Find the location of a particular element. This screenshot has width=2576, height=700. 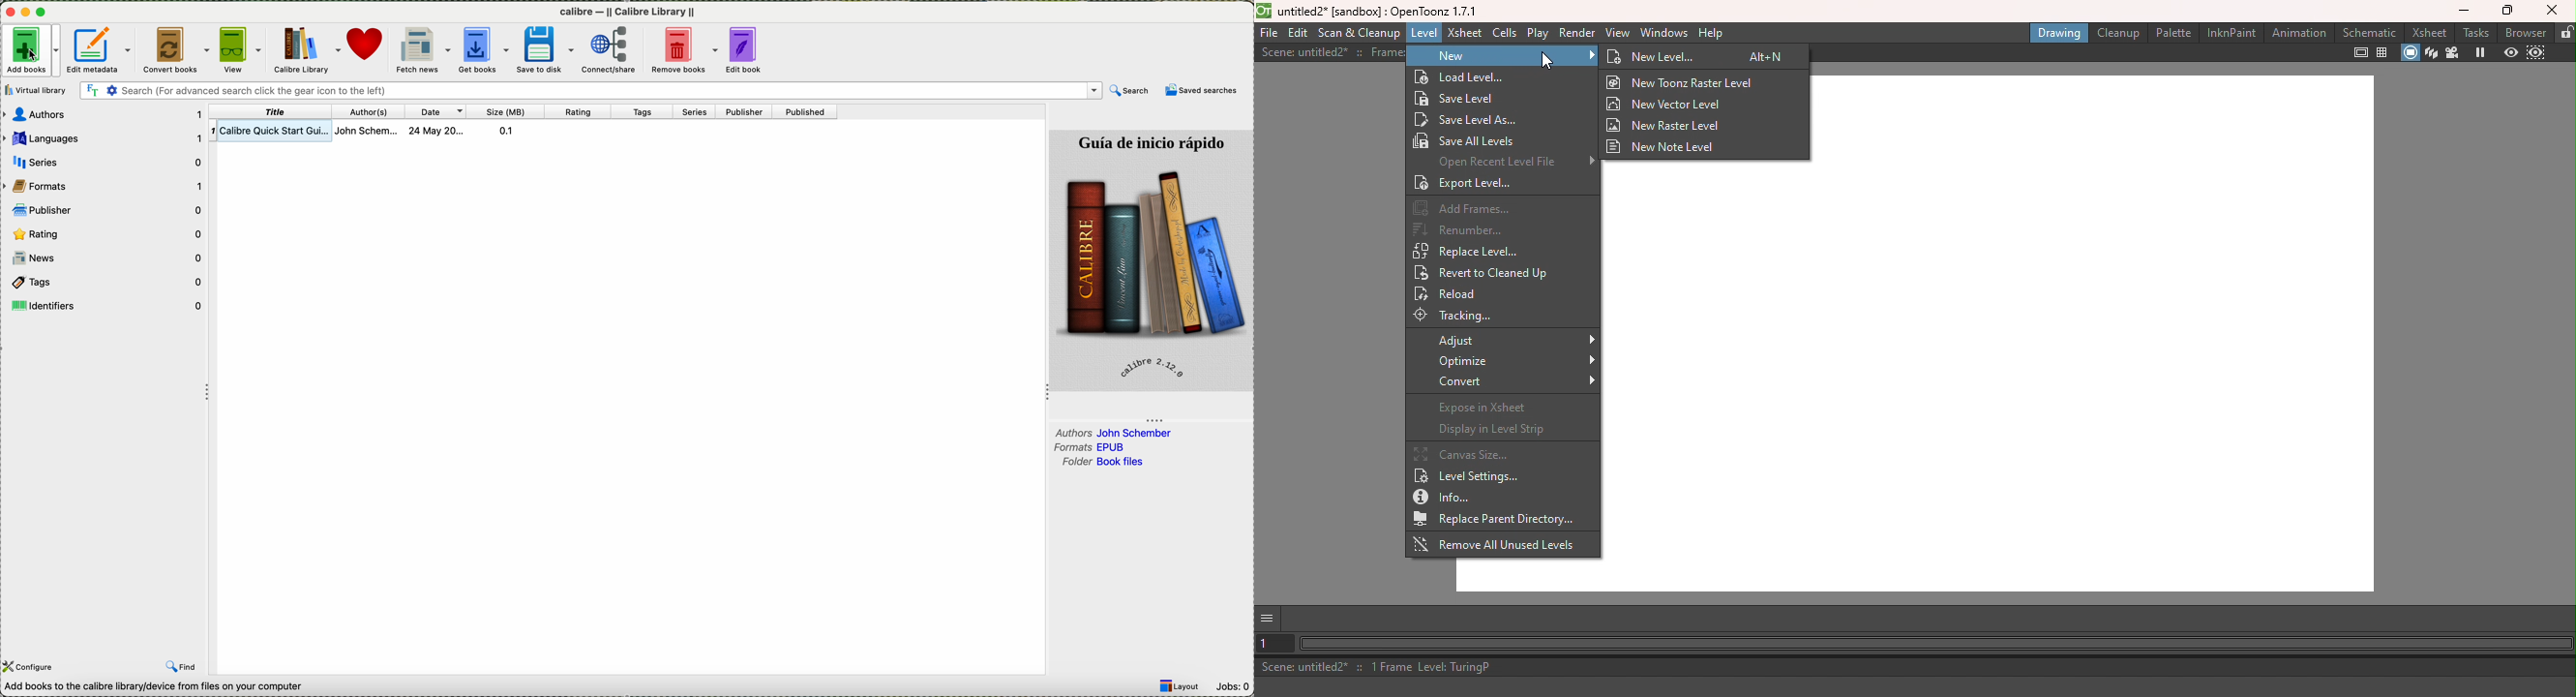

tags is located at coordinates (108, 282).